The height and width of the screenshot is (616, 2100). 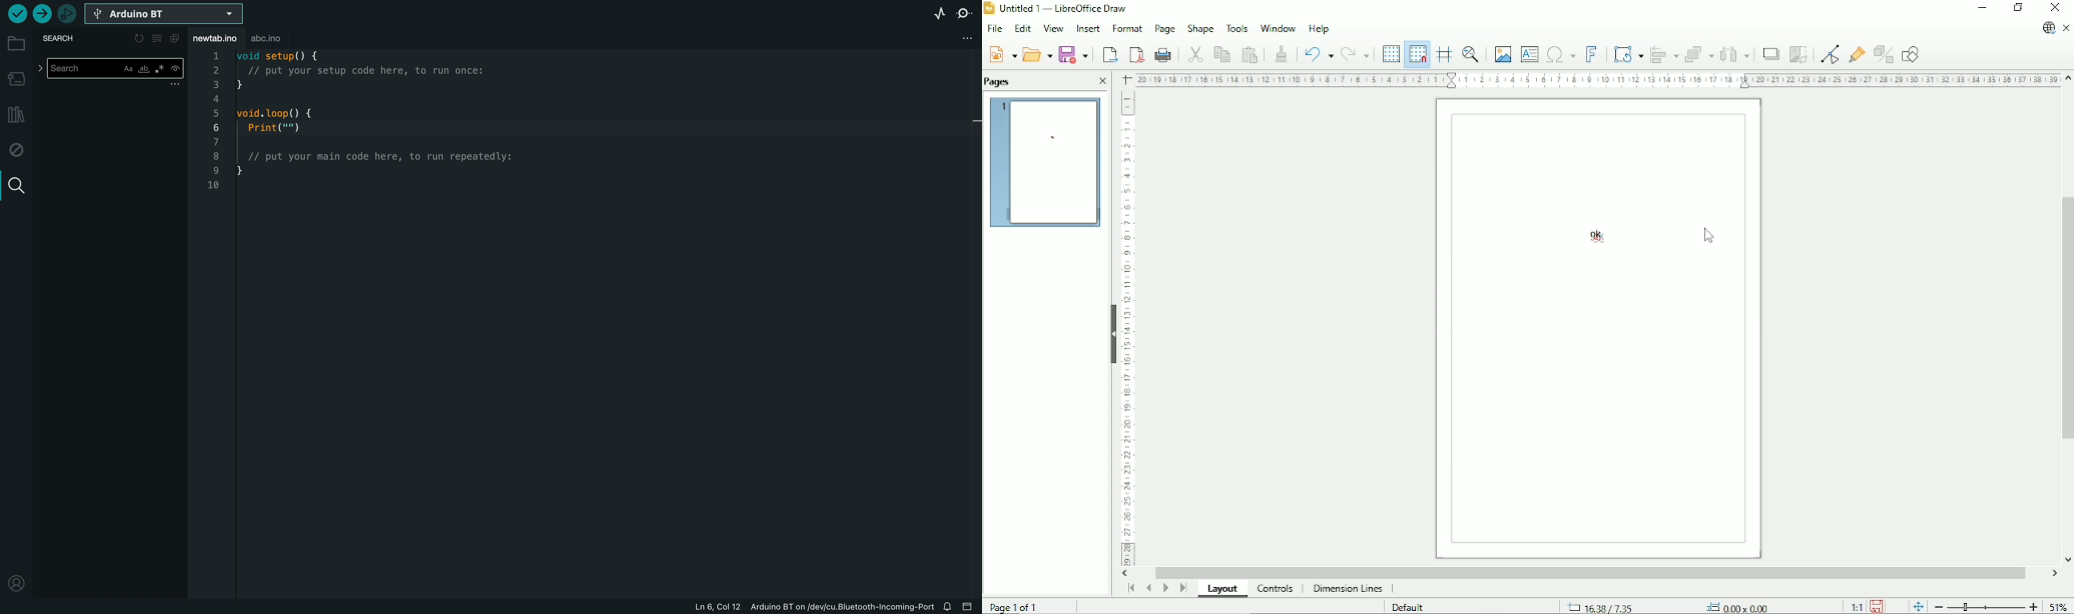 What do you see at coordinates (1038, 54) in the screenshot?
I see `Open` at bounding box center [1038, 54].